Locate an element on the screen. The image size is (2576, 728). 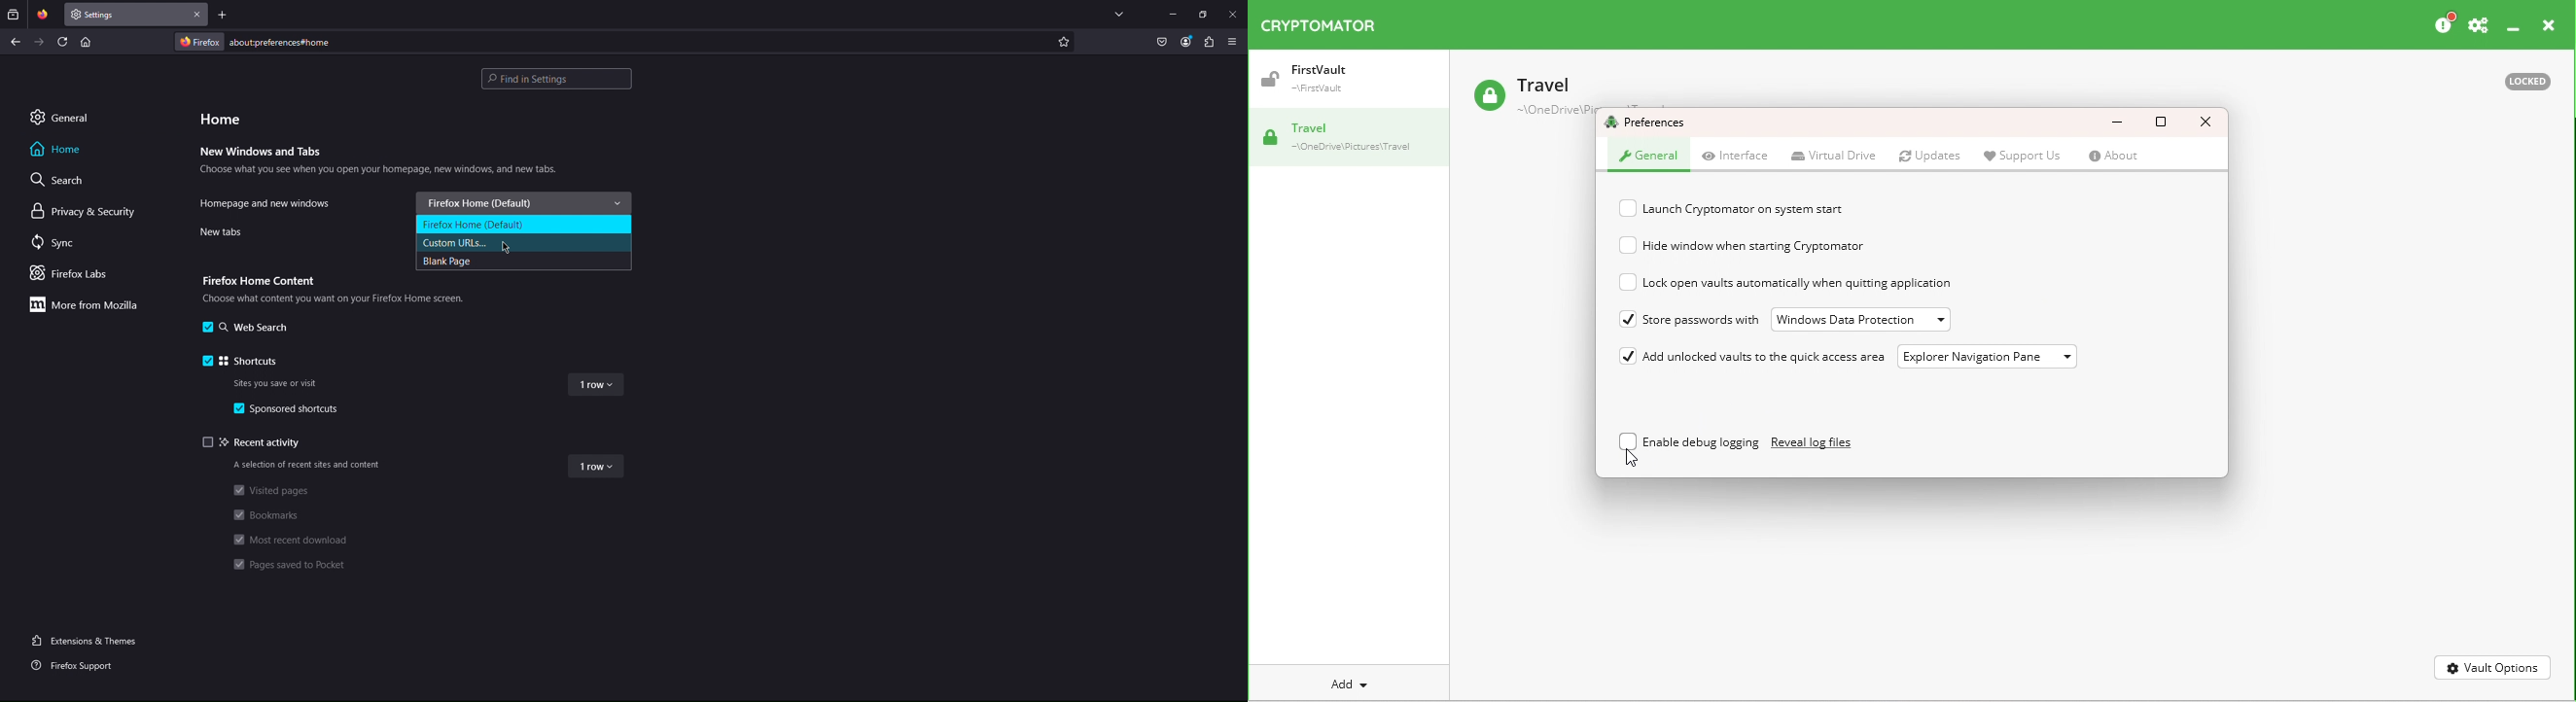
Firefox Home (Default) is located at coordinates (524, 224).